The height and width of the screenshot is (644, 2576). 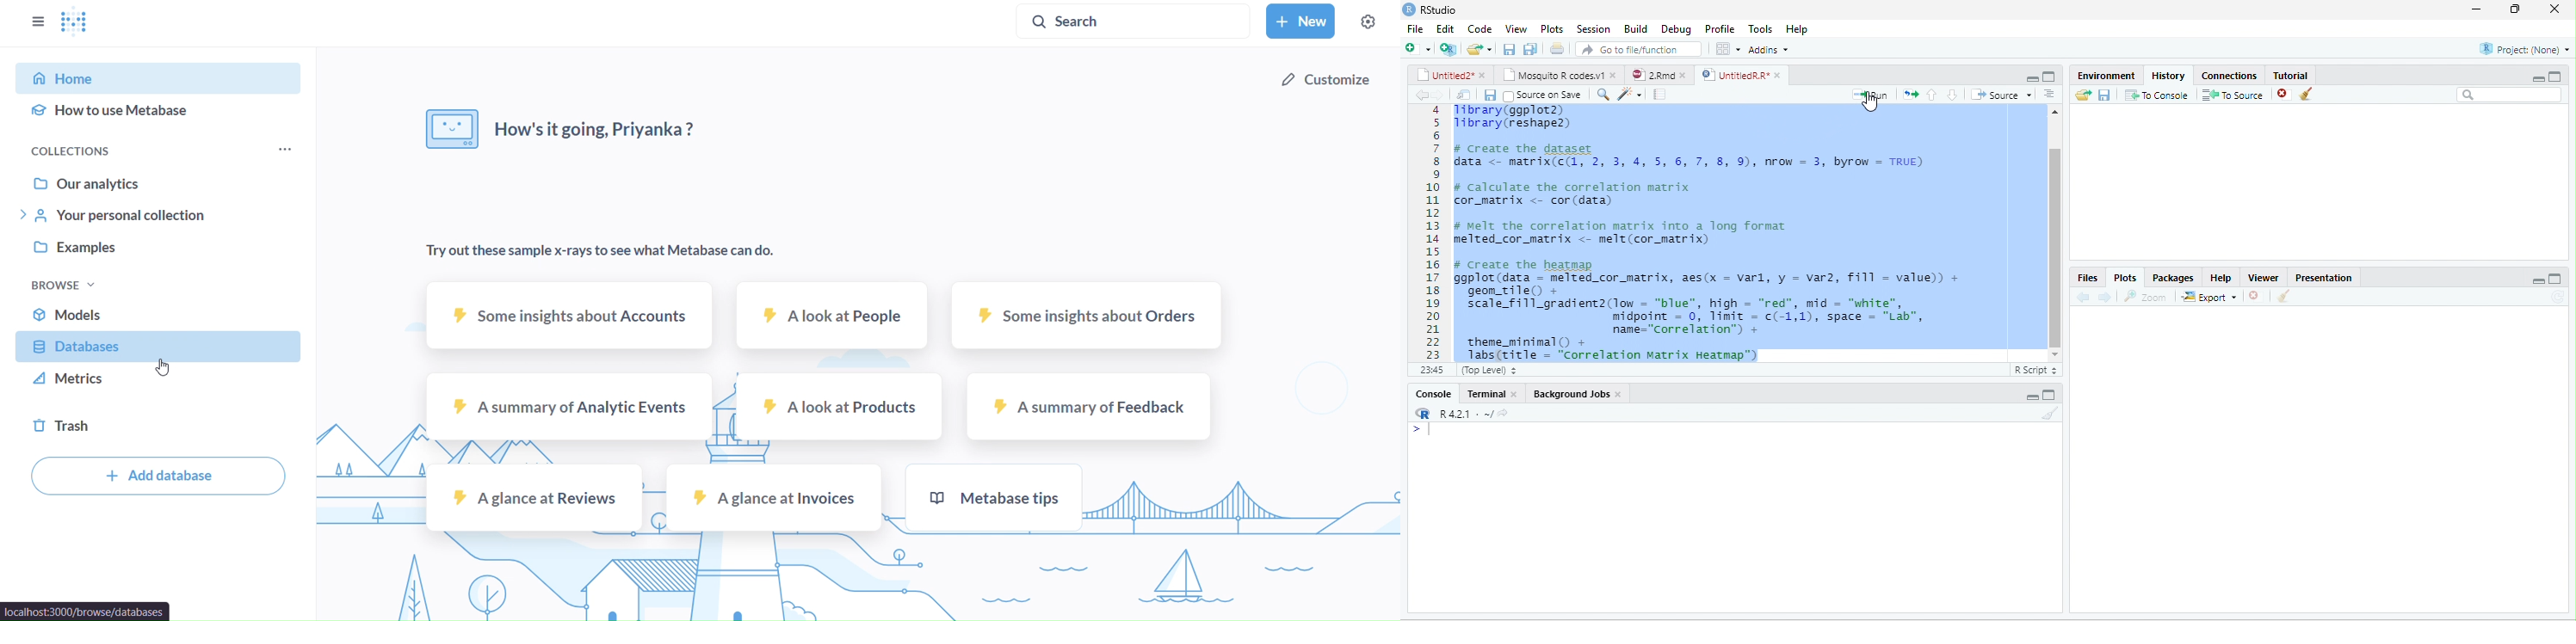 What do you see at coordinates (1654, 74) in the screenshot?
I see `2Rnd` at bounding box center [1654, 74].